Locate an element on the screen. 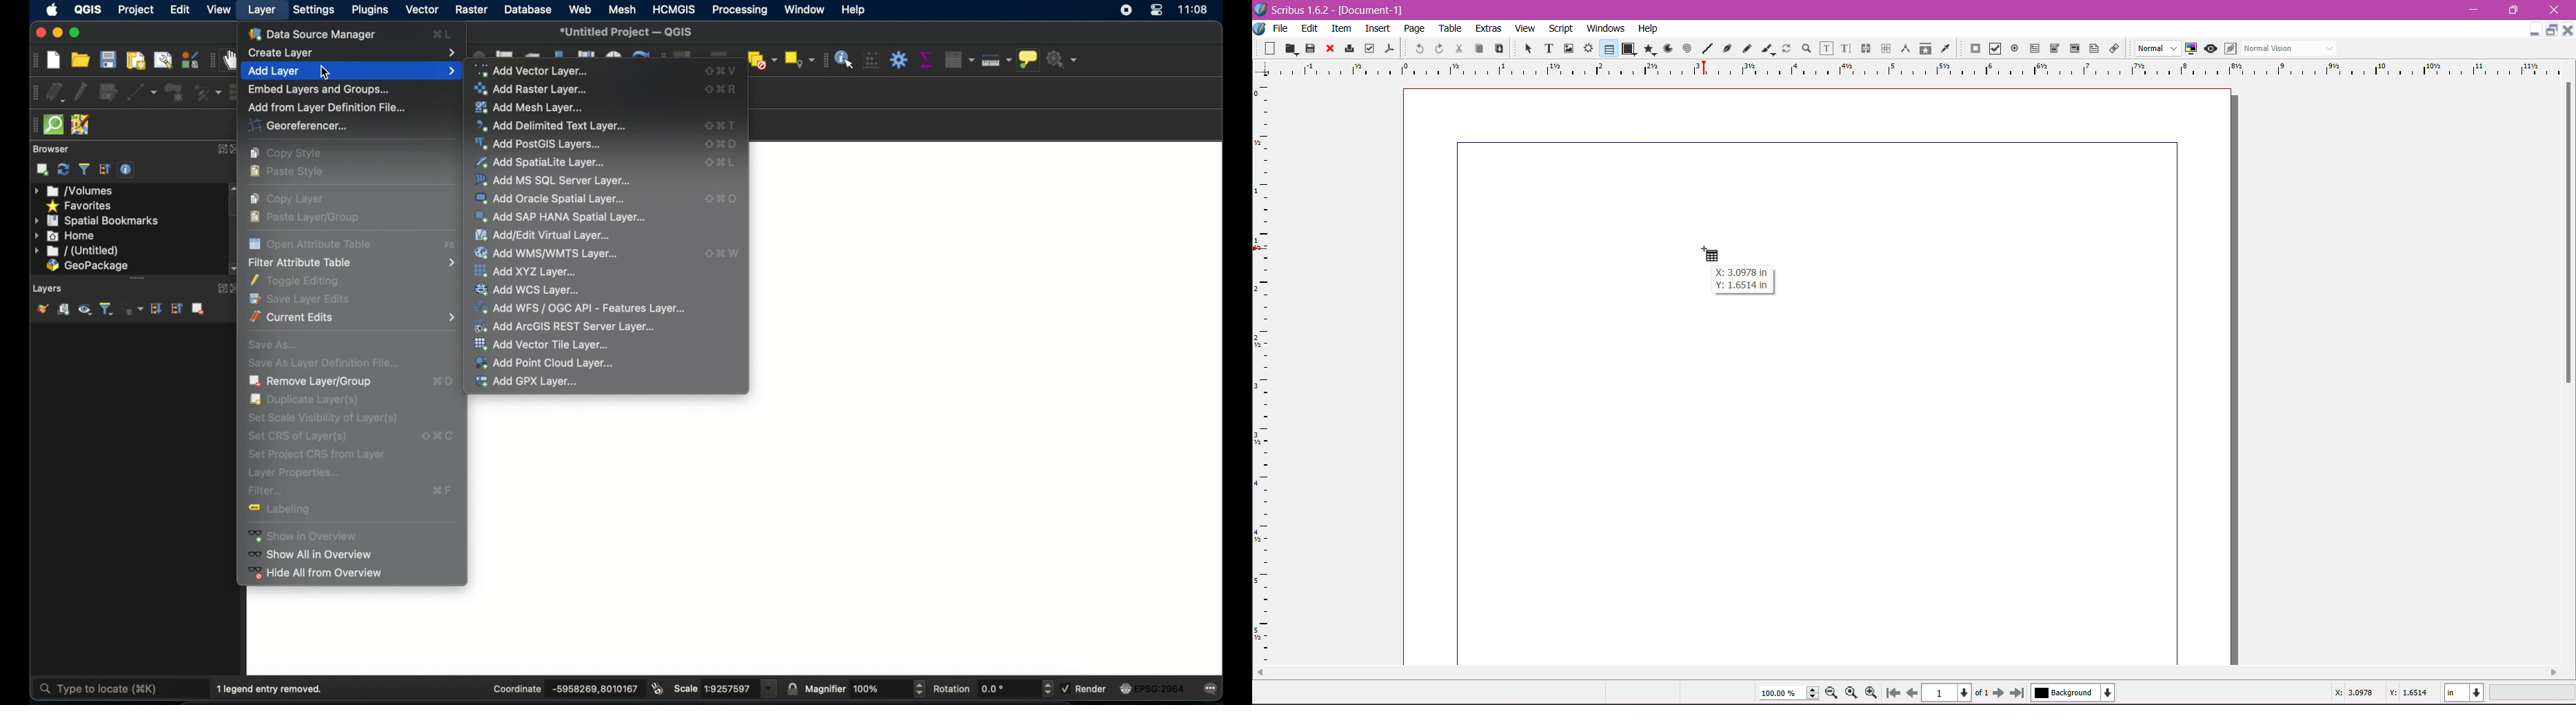 The width and height of the screenshot is (2576, 728). open layer styling panel is located at coordinates (42, 308).